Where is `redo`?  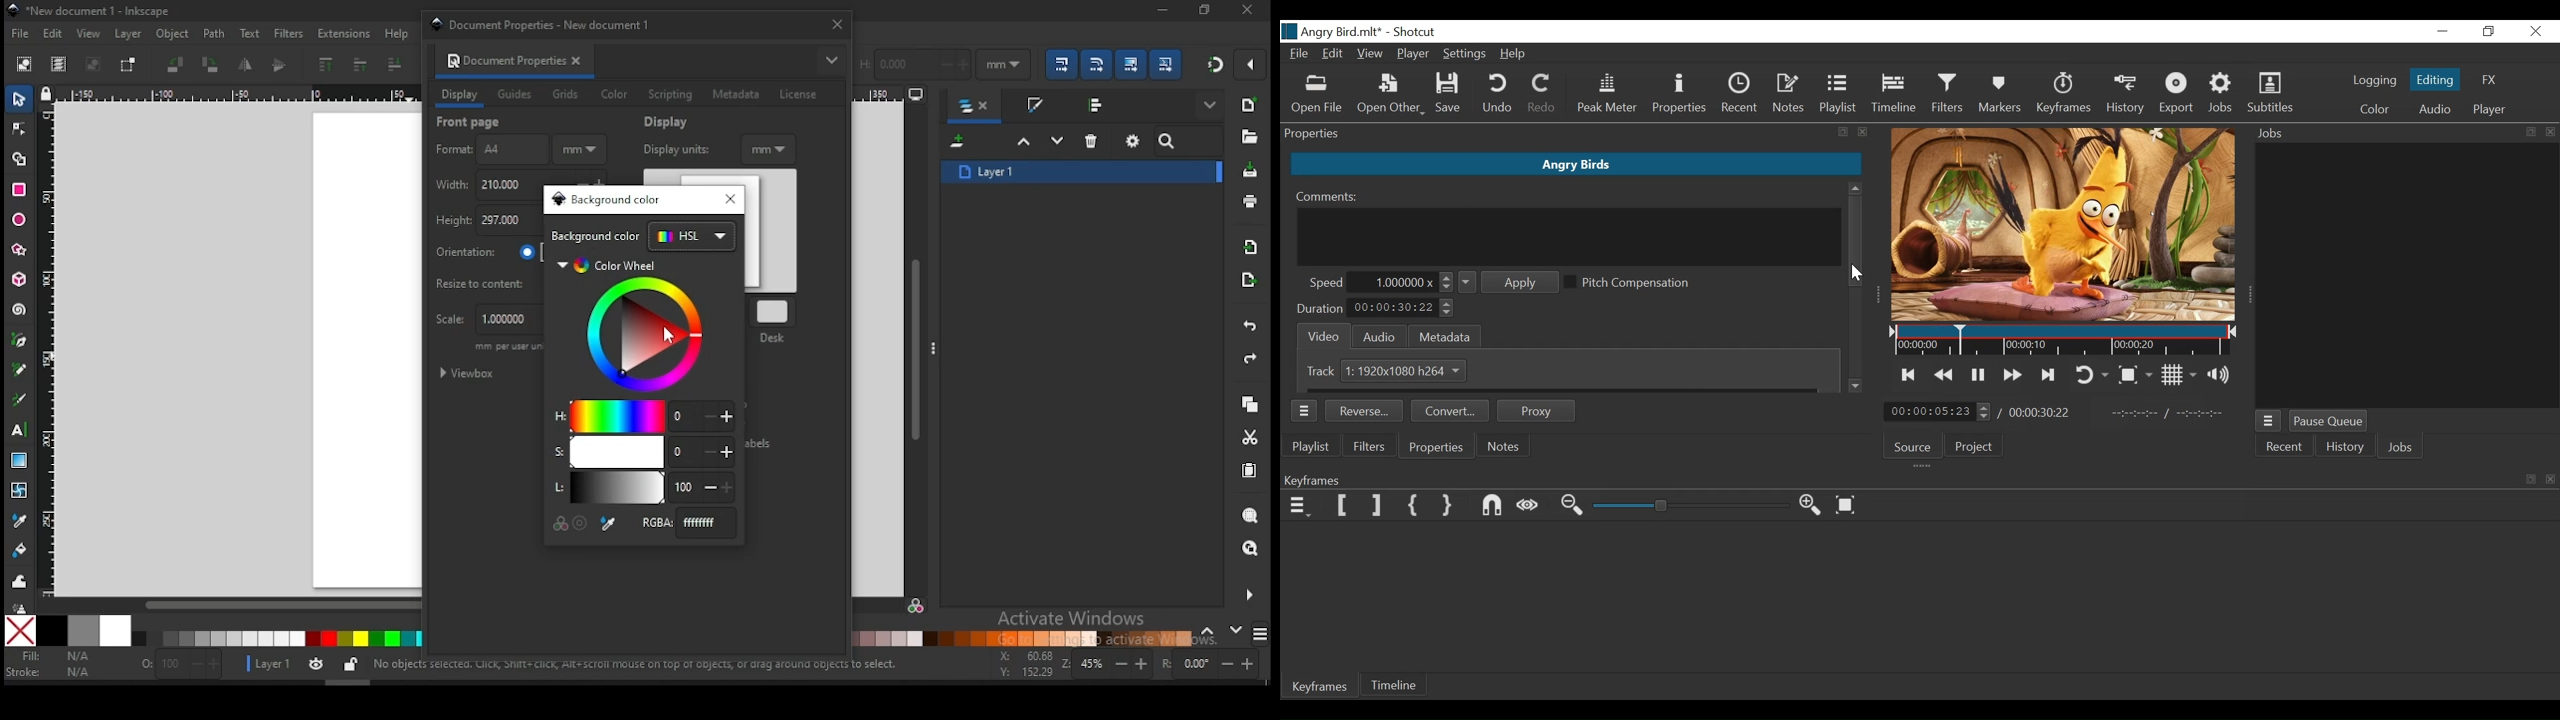
redo is located at coordinates (1248, 360).